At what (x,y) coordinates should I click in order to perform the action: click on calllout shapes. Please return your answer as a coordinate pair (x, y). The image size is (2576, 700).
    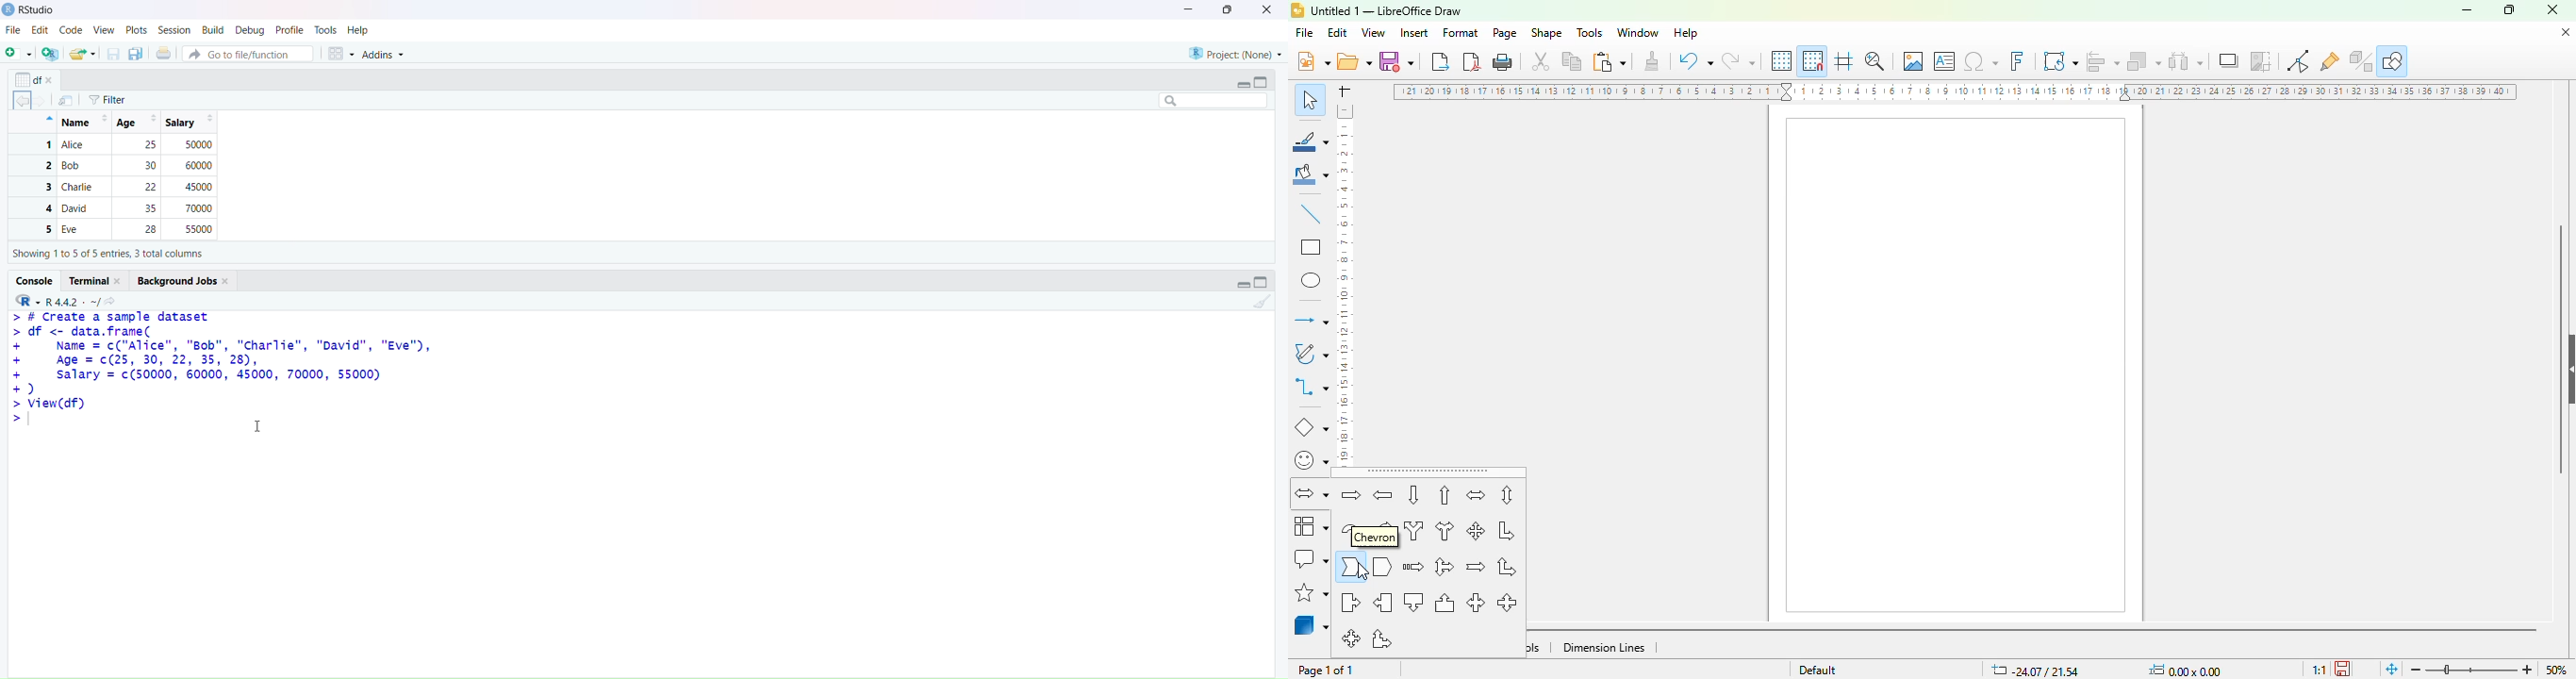
    Looking at the image, I should click on (1311, 558).